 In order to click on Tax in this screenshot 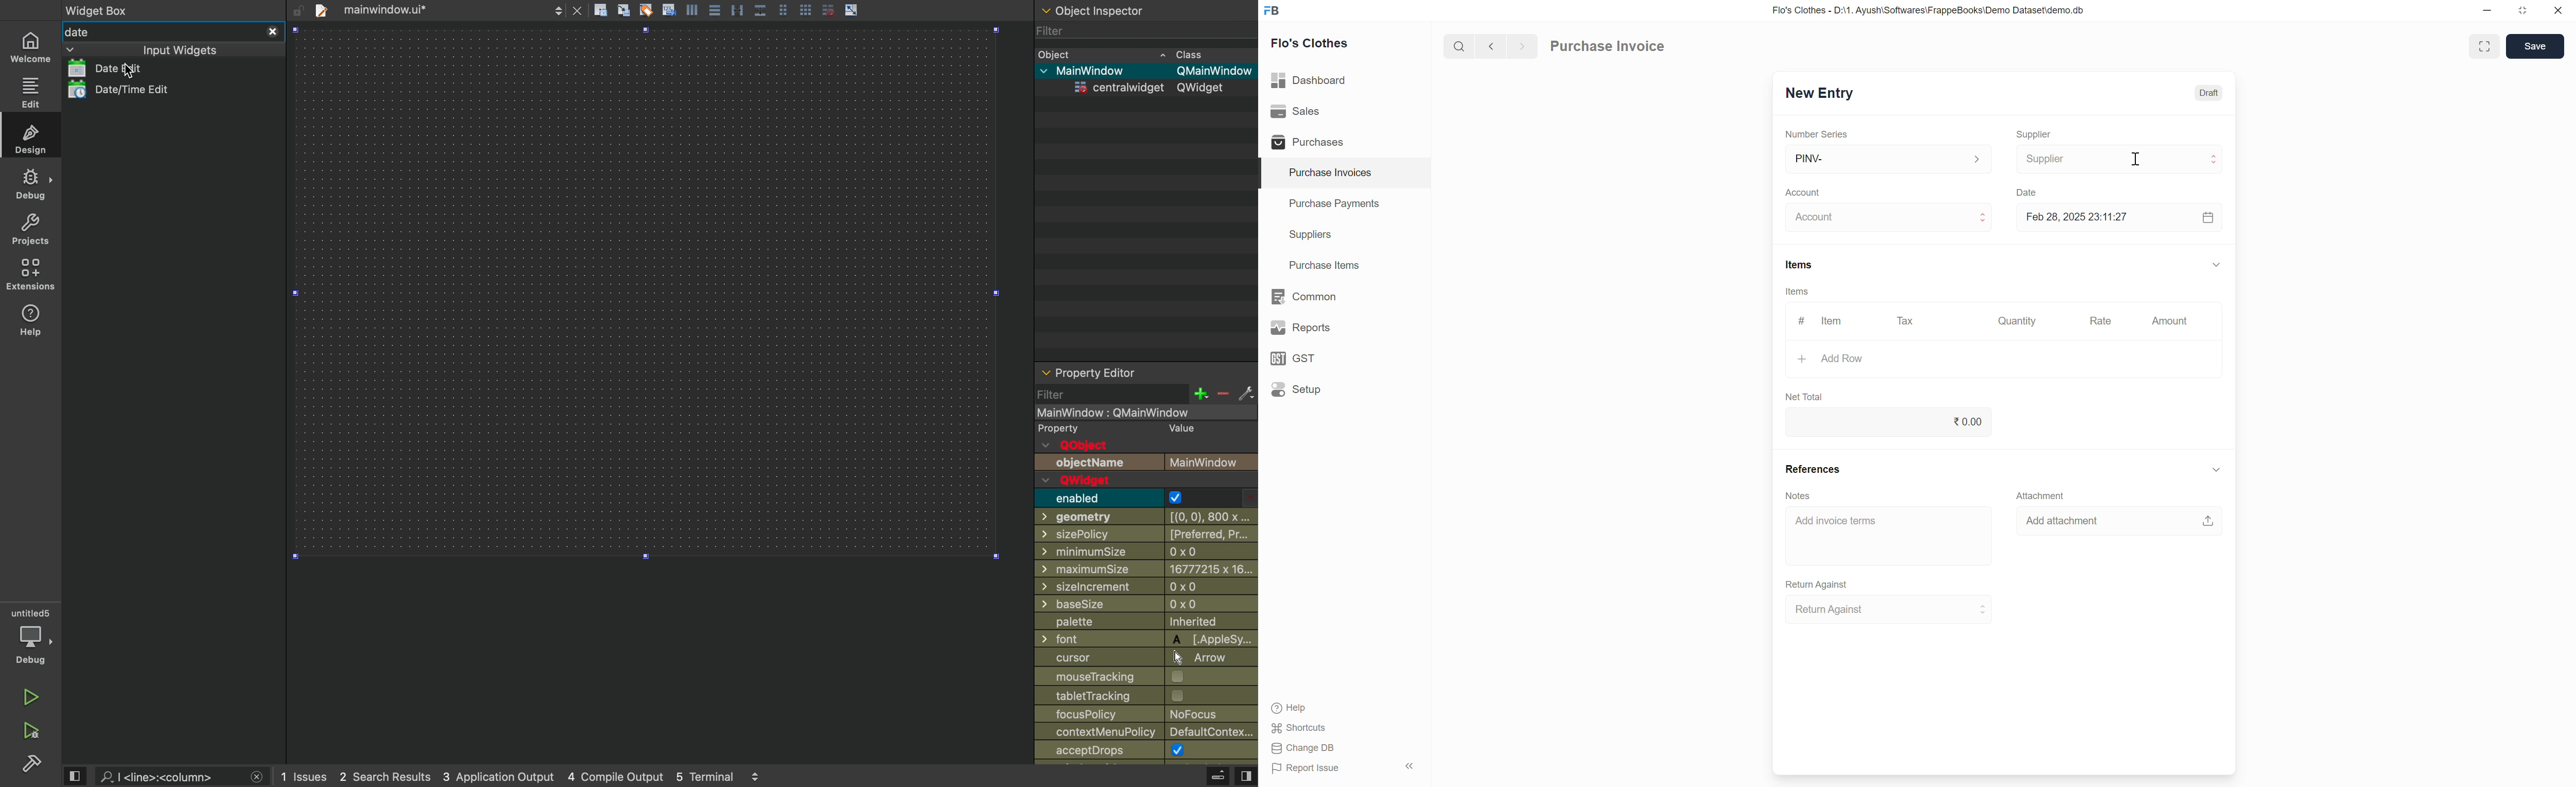, I will do `click(1905, 321)`.